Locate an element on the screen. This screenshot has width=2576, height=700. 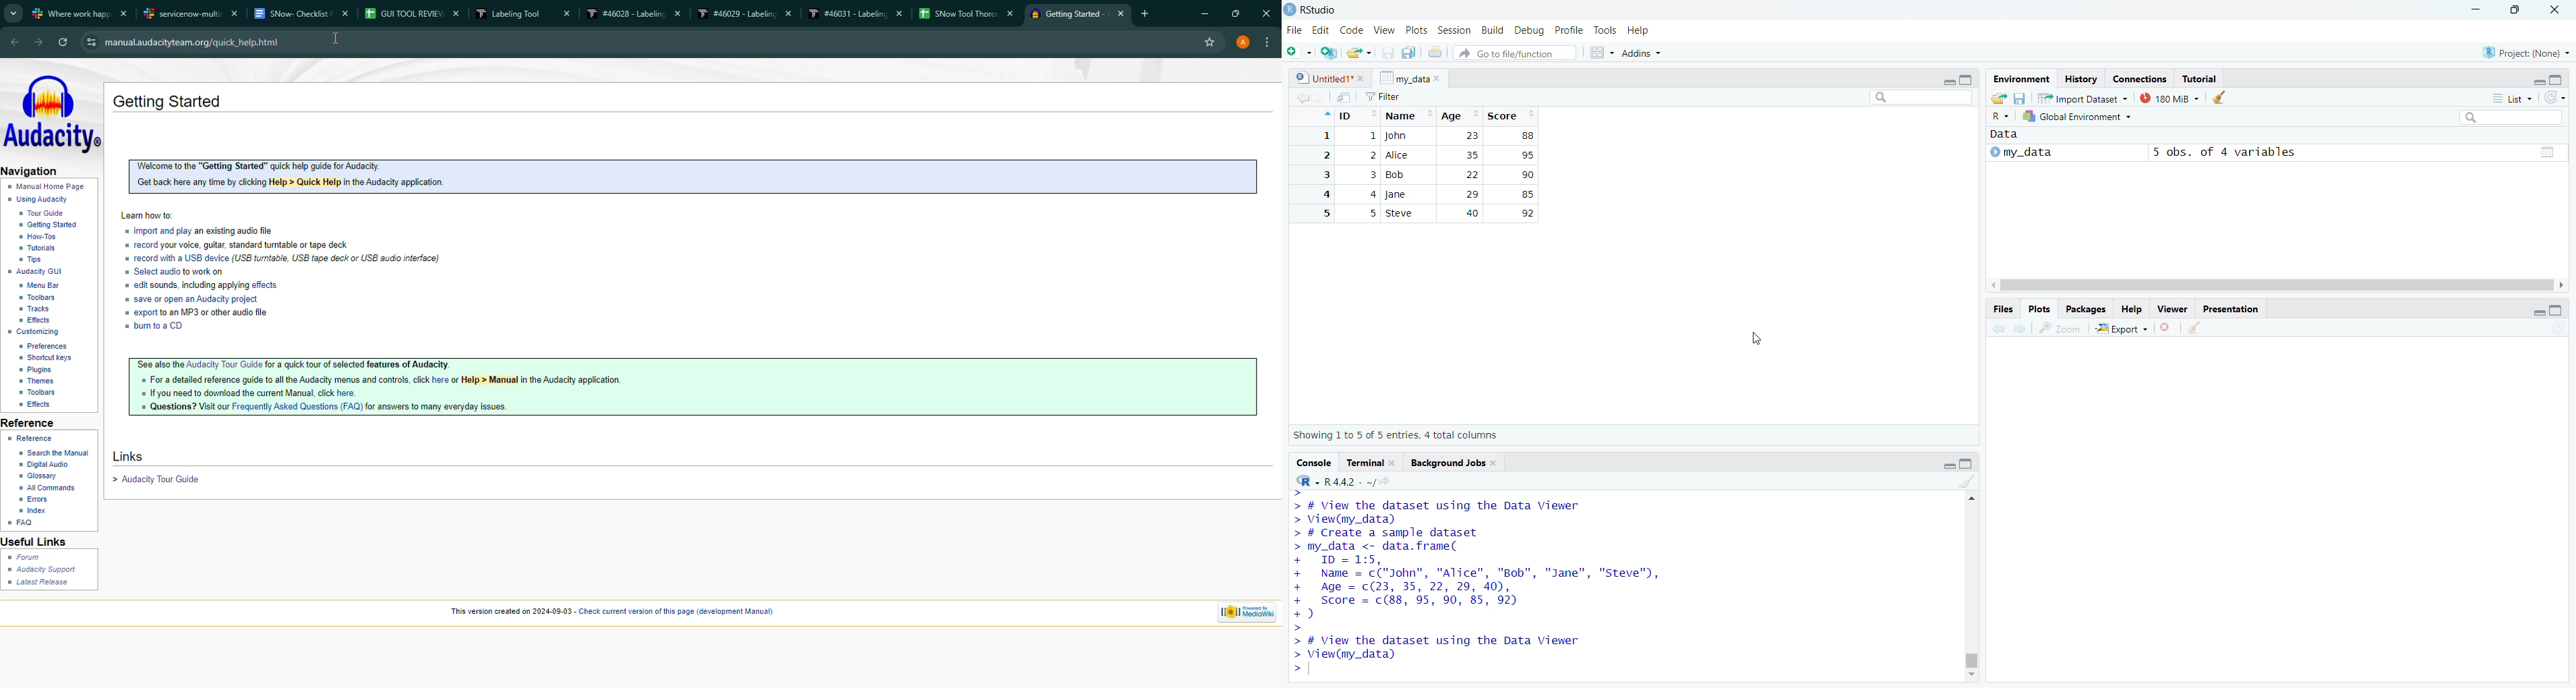
Cursor is located at coordinates (1758, 338).